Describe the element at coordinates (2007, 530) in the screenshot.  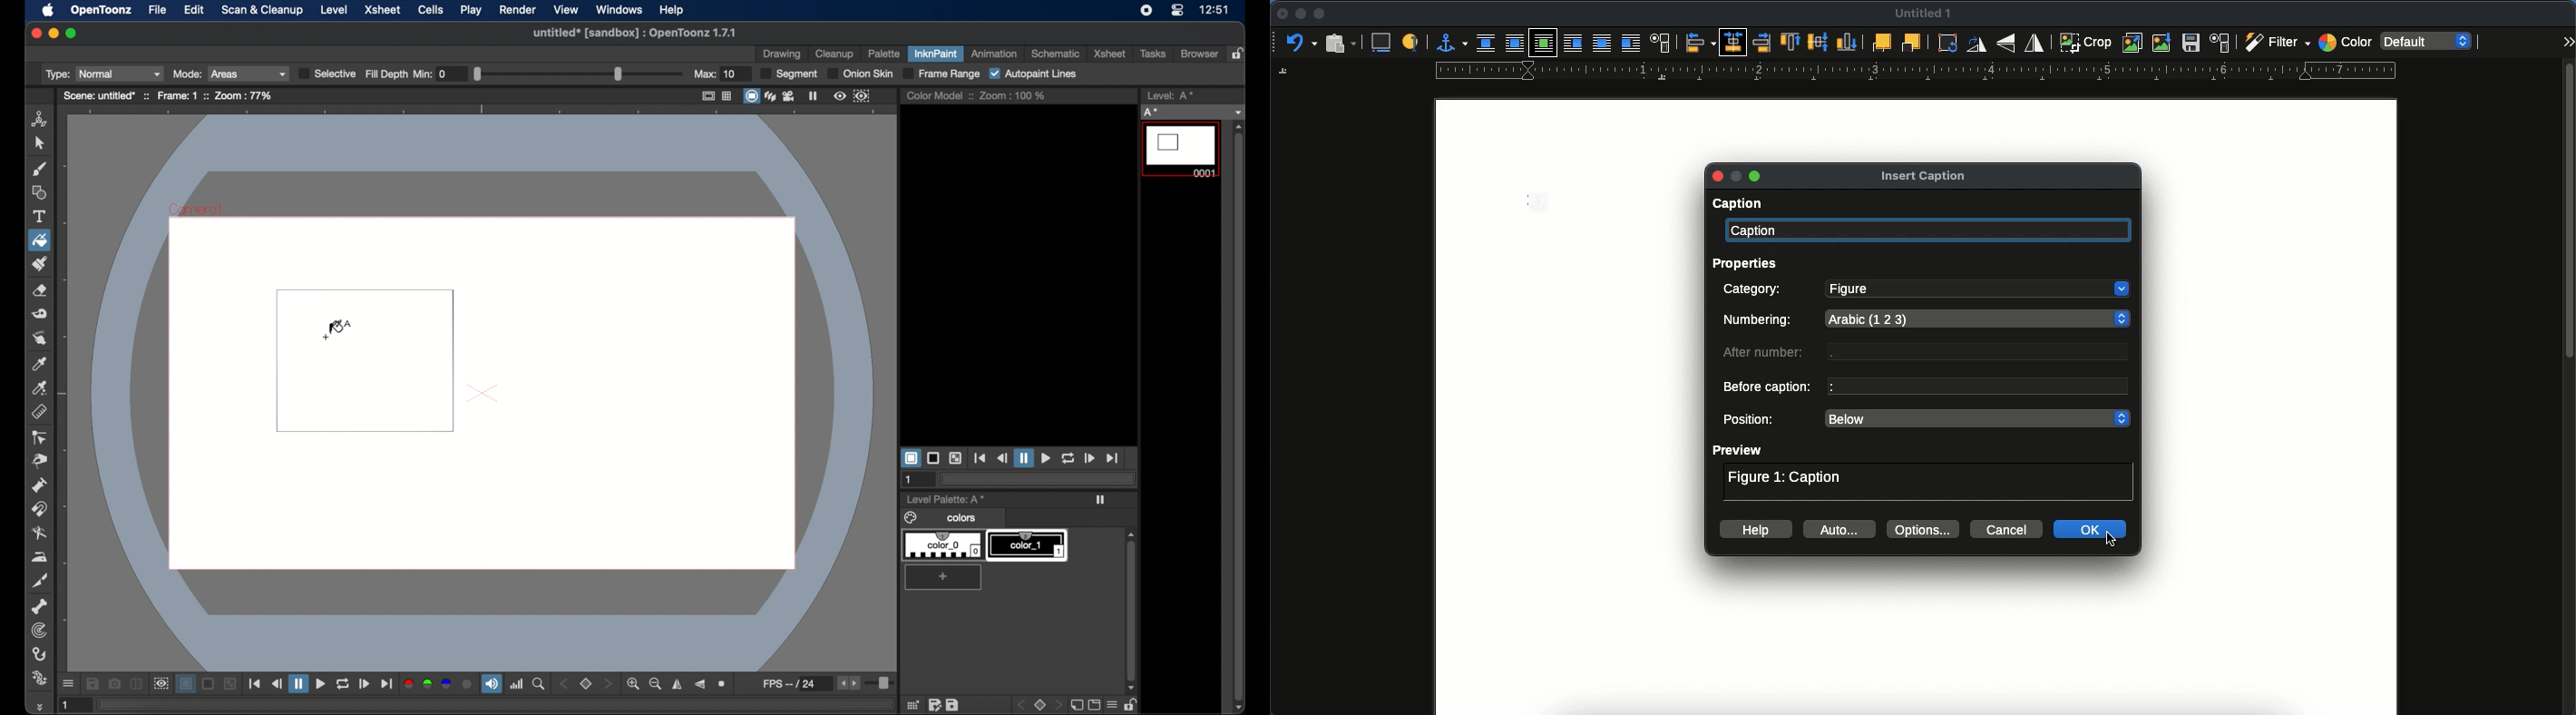
I see `cancel` at that location.